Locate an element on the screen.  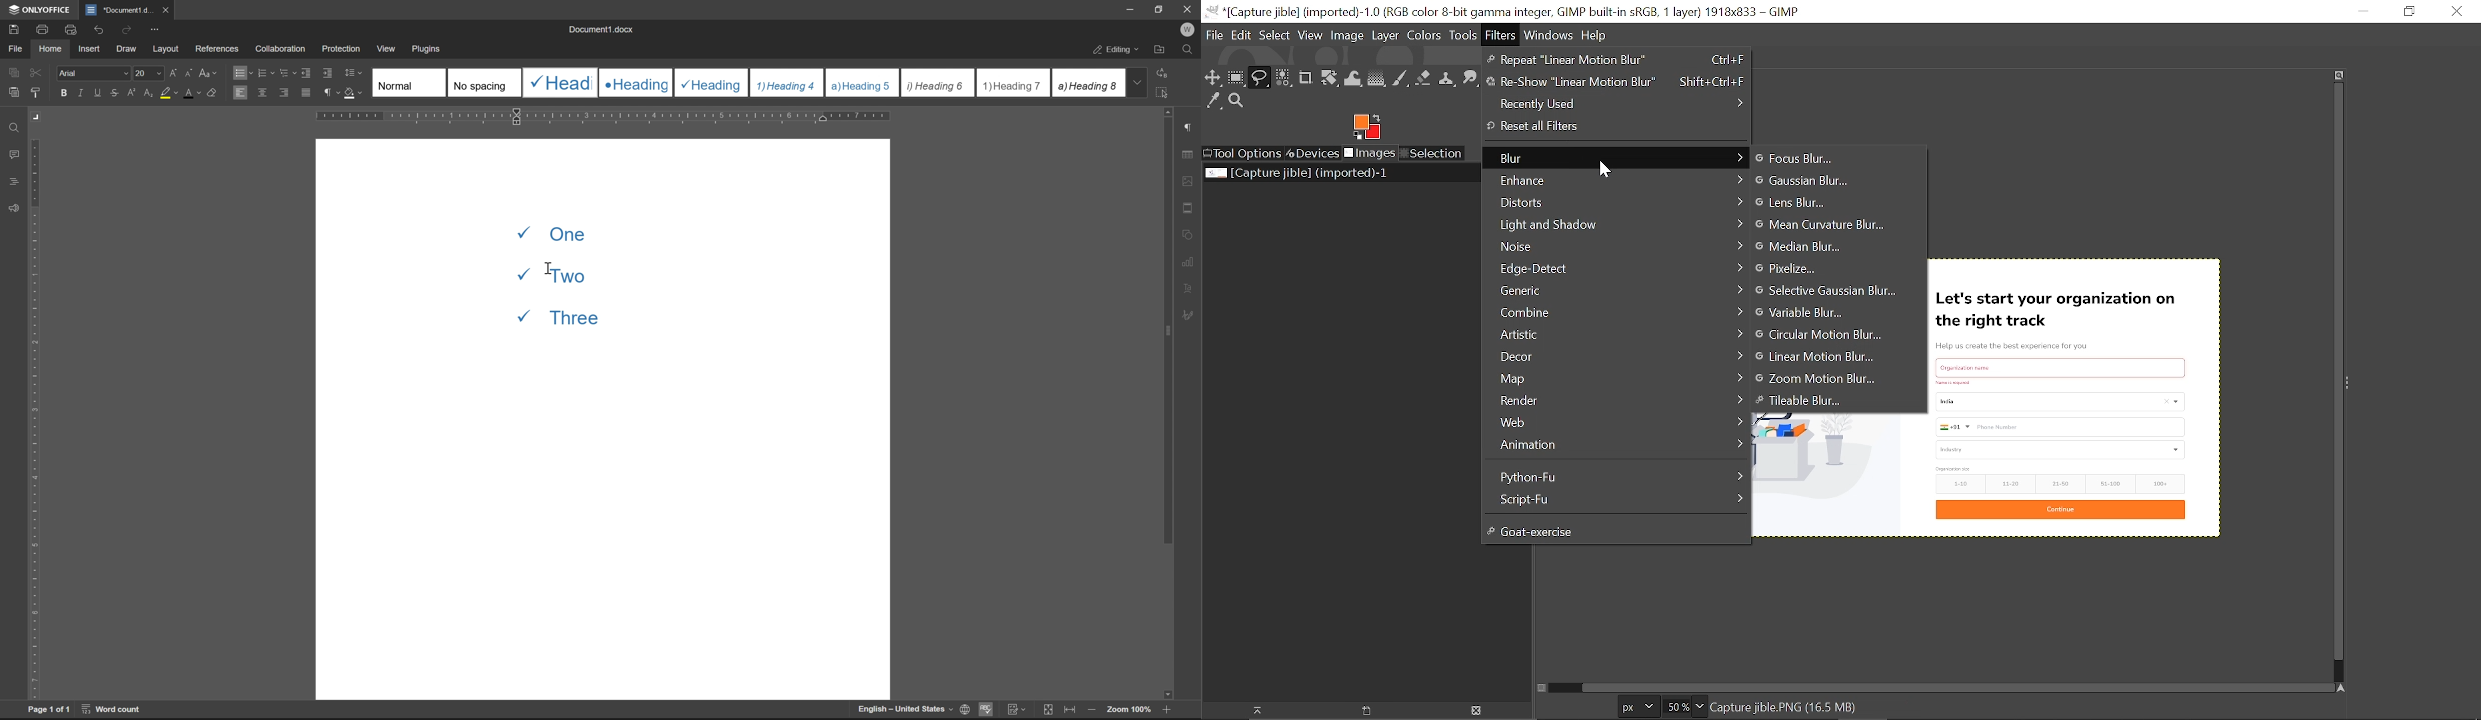
W is located at coordinates (1189, 30).